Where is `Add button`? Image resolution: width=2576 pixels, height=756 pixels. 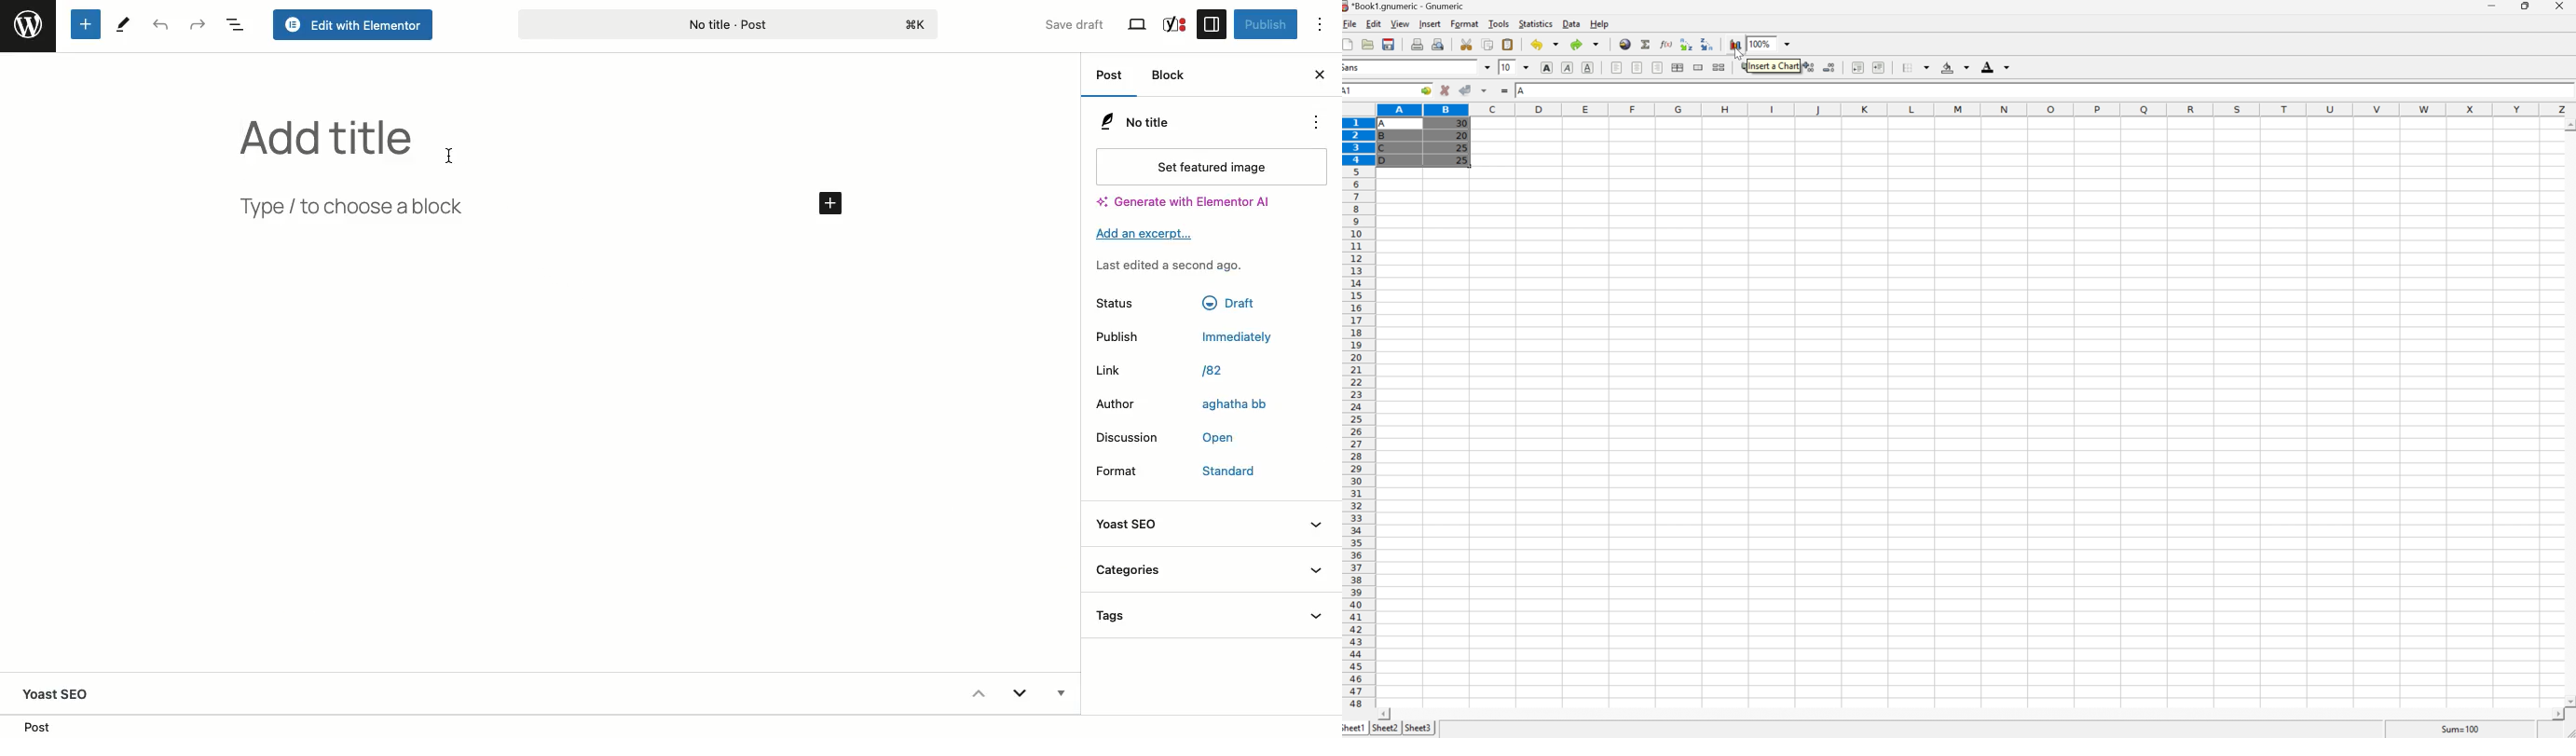 Add button is located at coordinates (829, 202).